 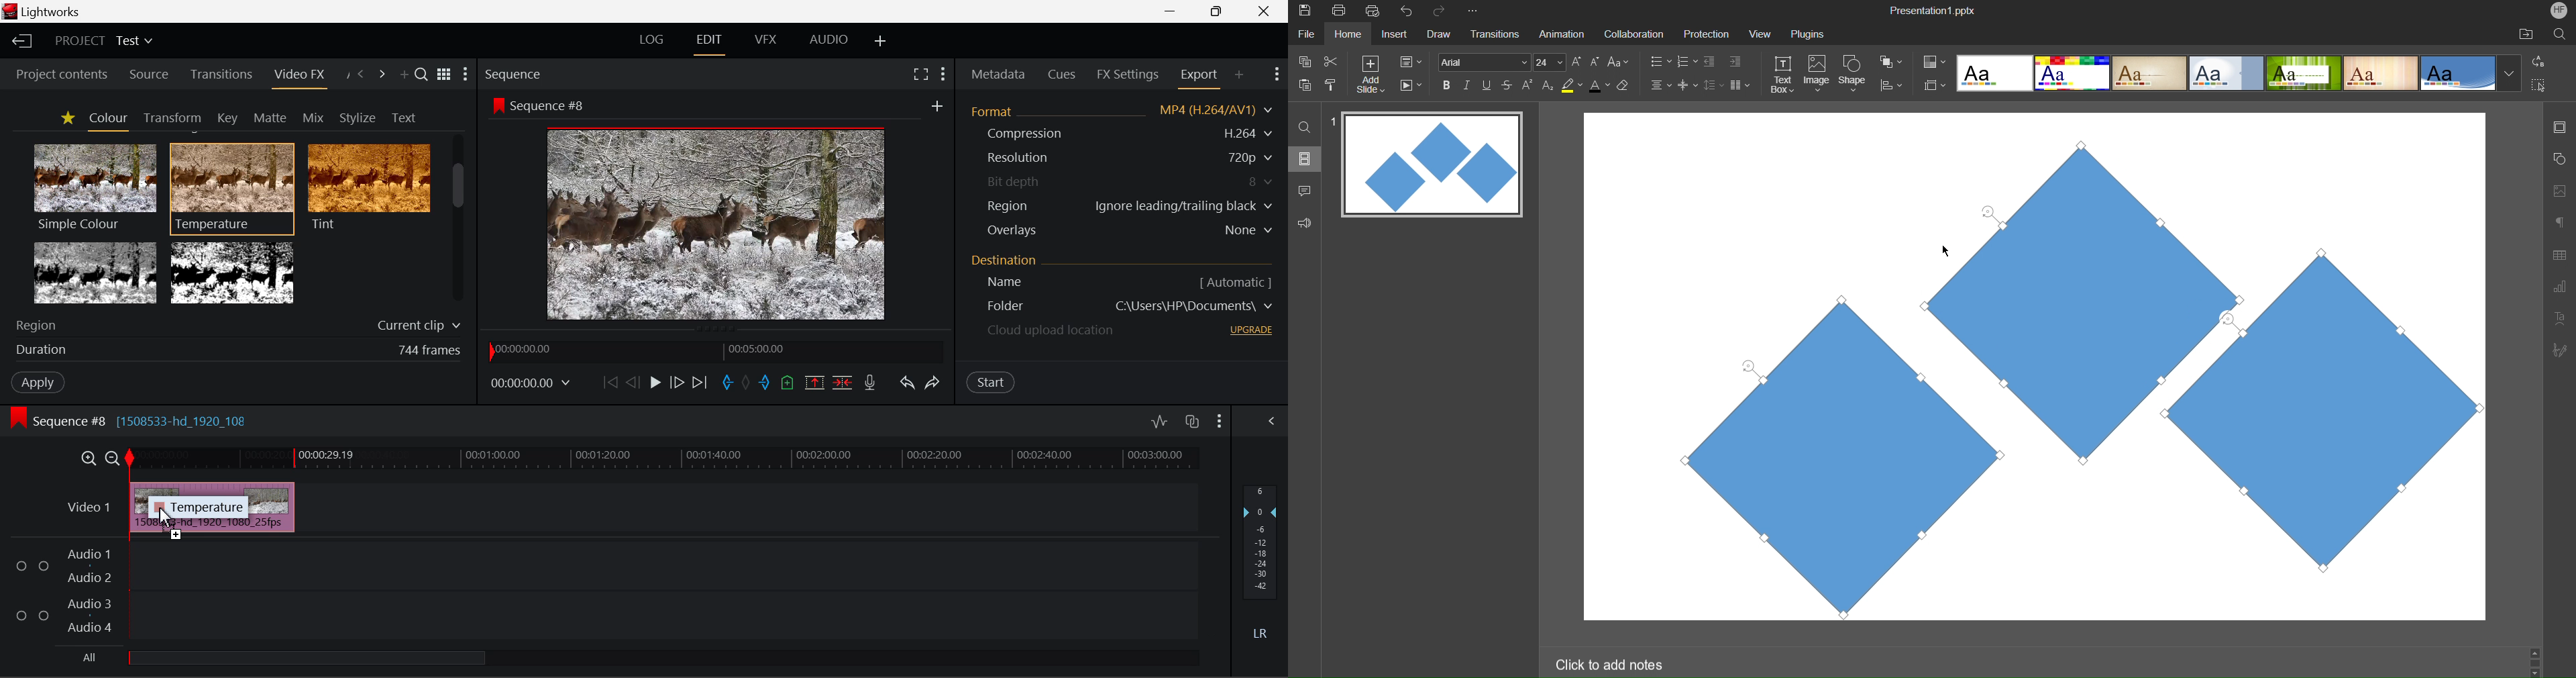 I want to click on Italic, so click(x=1466, y=85).